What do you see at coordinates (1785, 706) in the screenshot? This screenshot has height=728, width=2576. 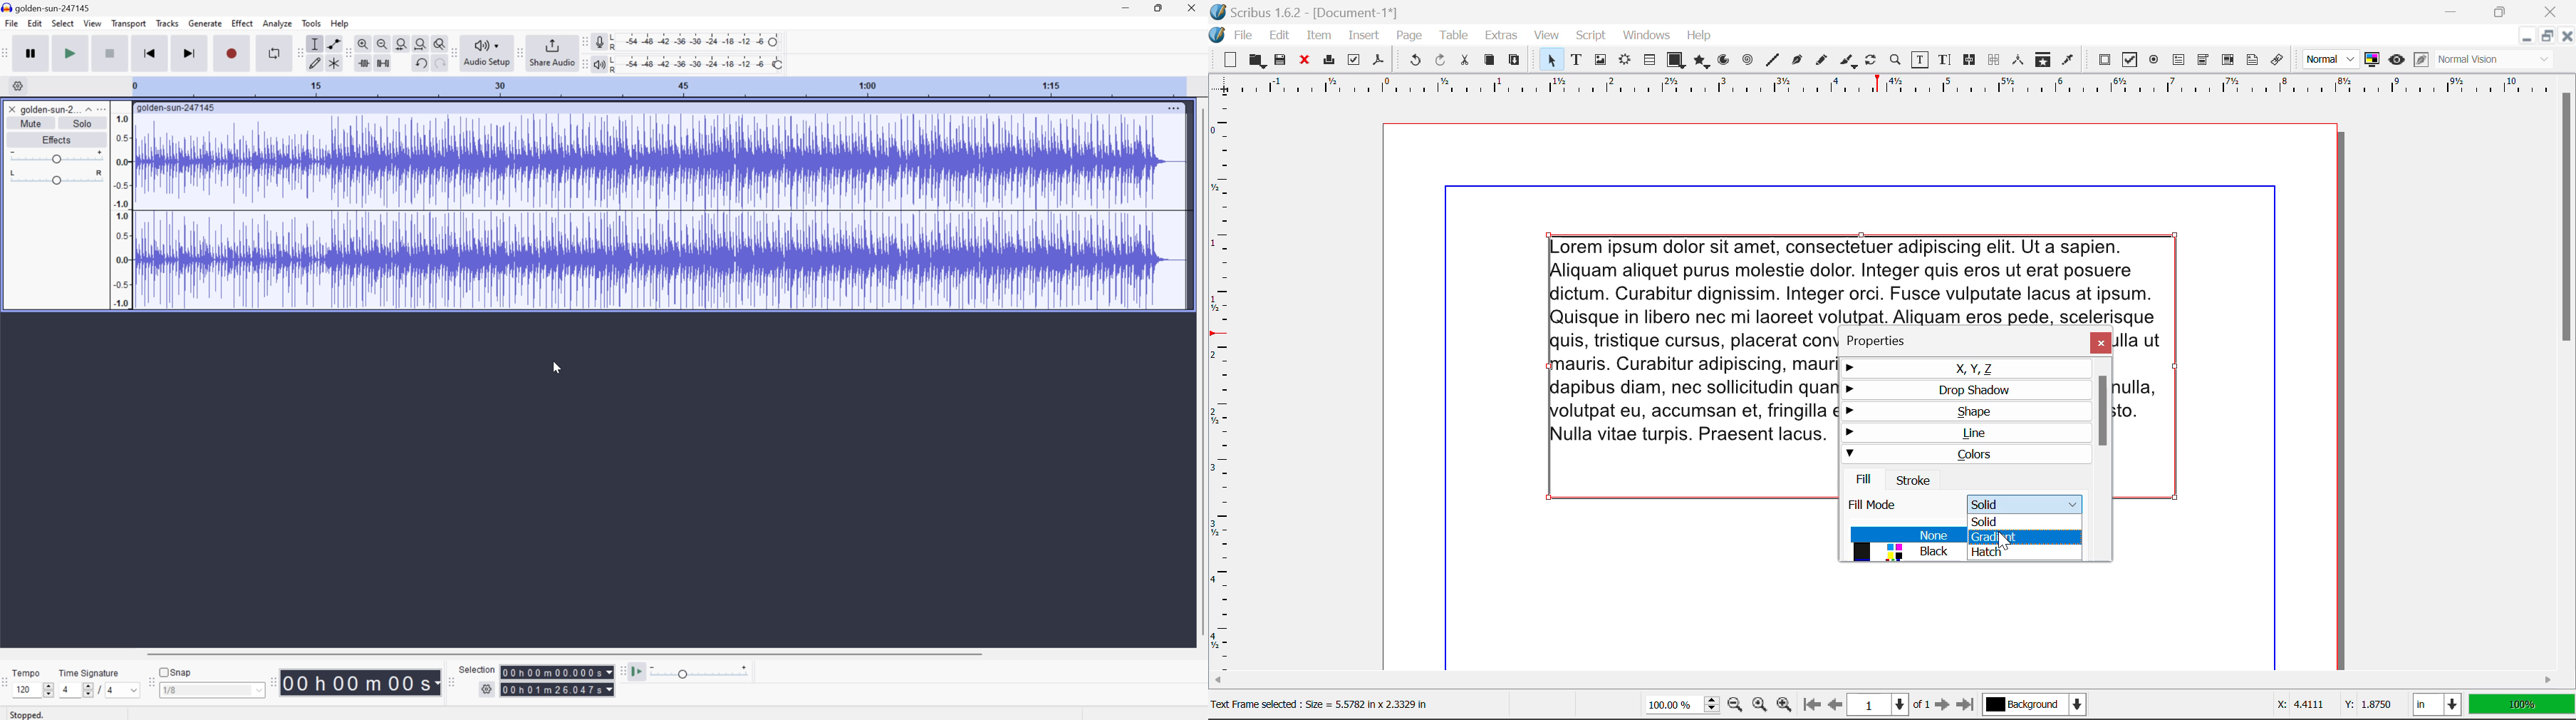 I see `Zoom In` at bounding box center [1785, 706].